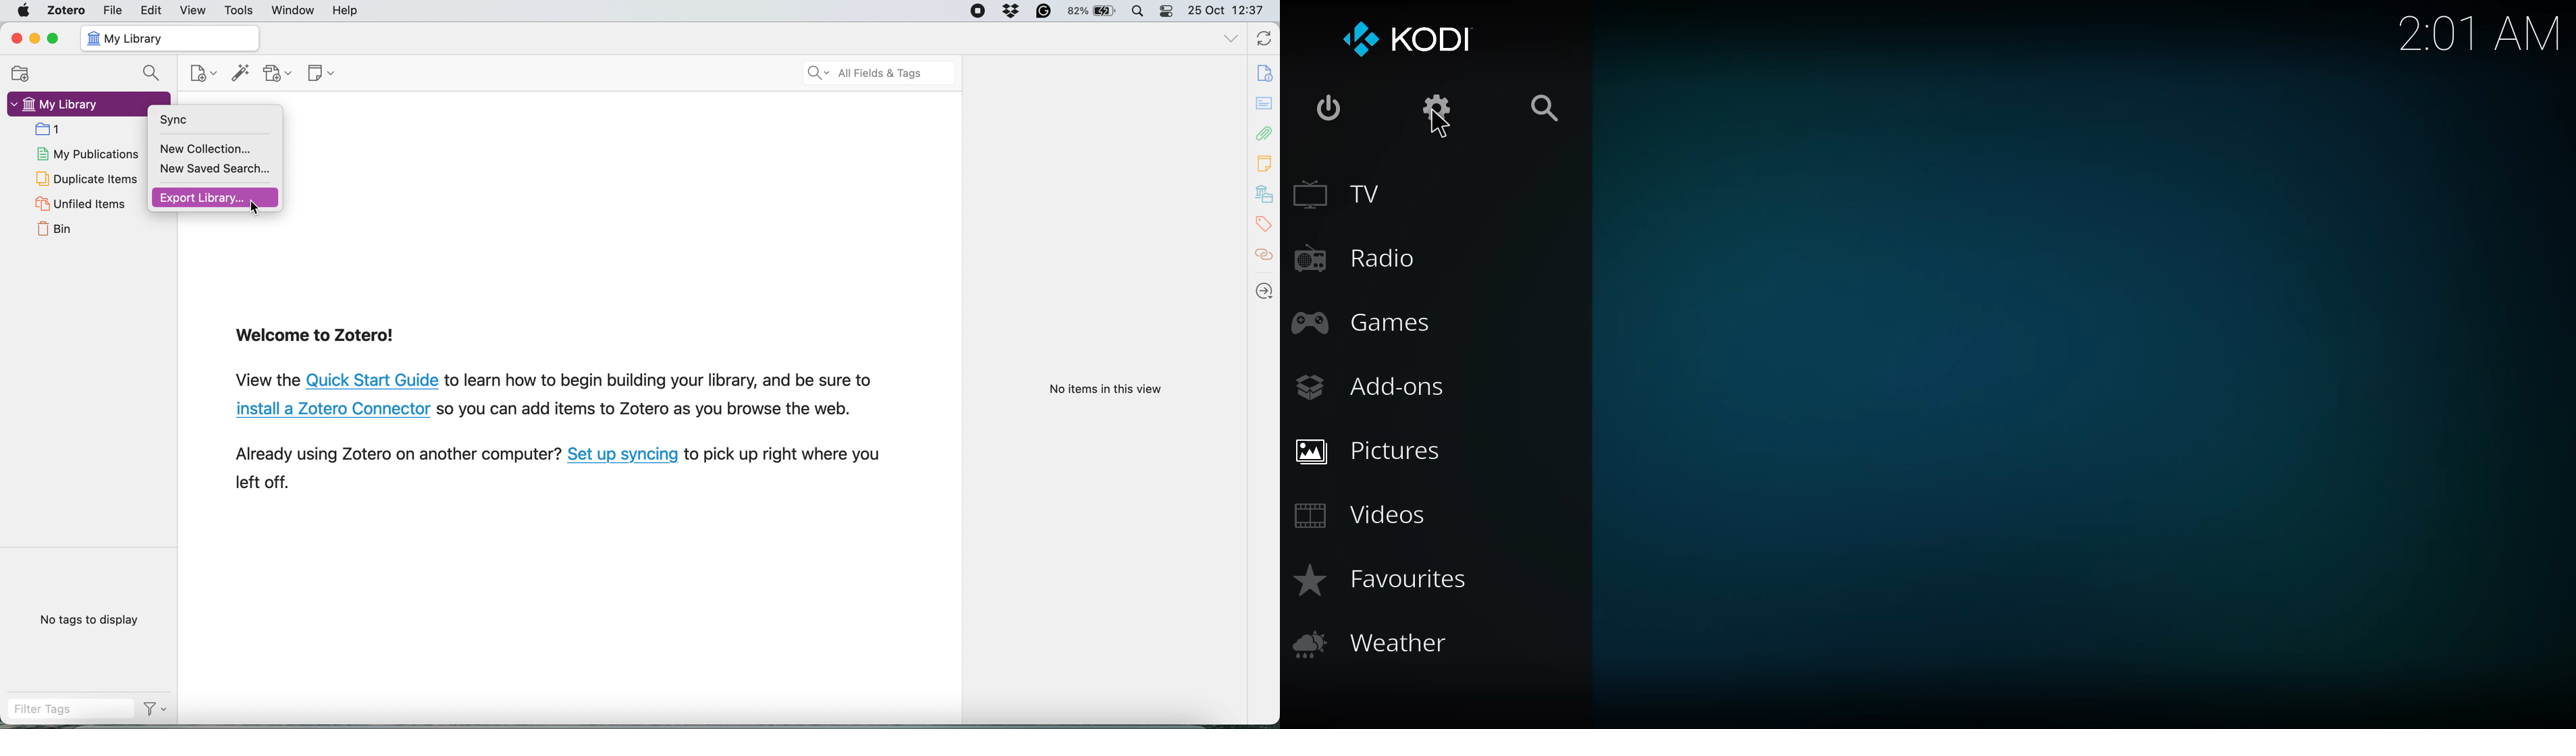  Describe the element at coordinates (207, 121) in the screenshot. I see `Sync` at that location.